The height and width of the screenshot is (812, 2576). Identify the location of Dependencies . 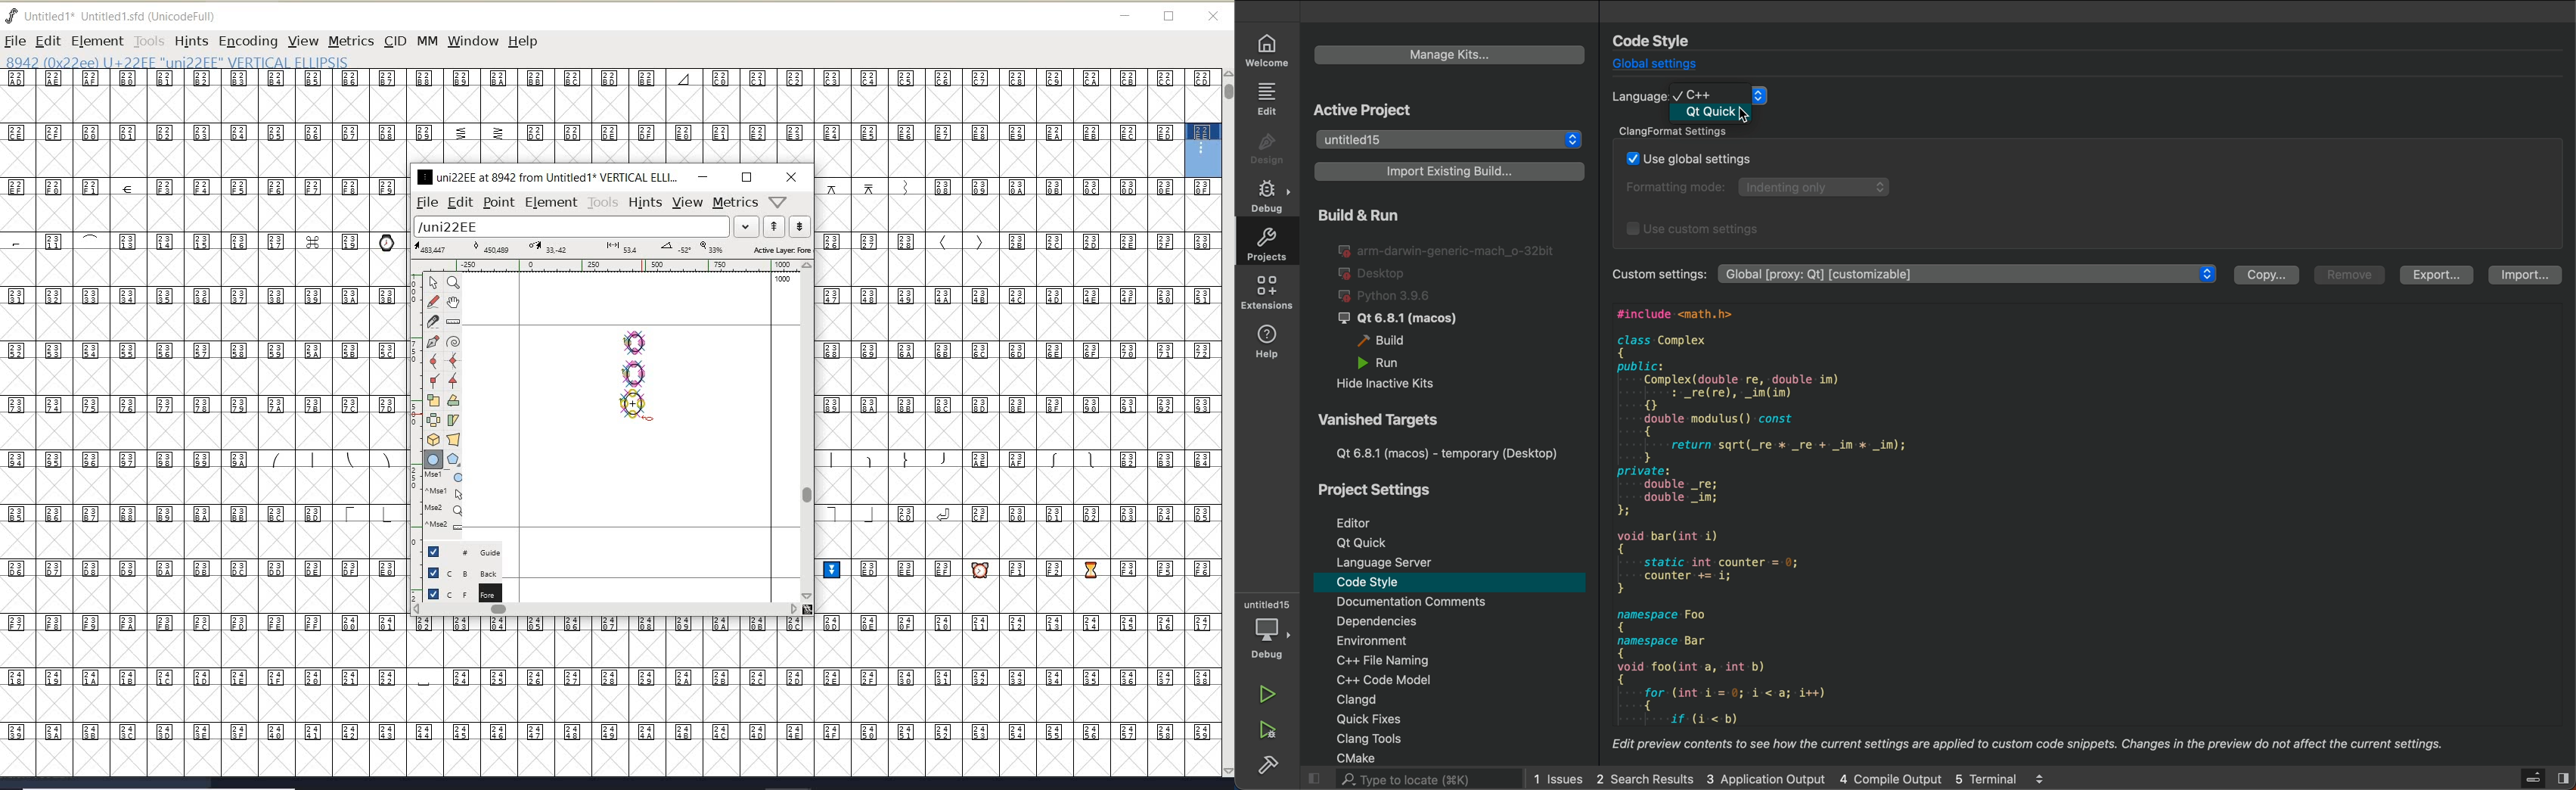
(1399, 622).